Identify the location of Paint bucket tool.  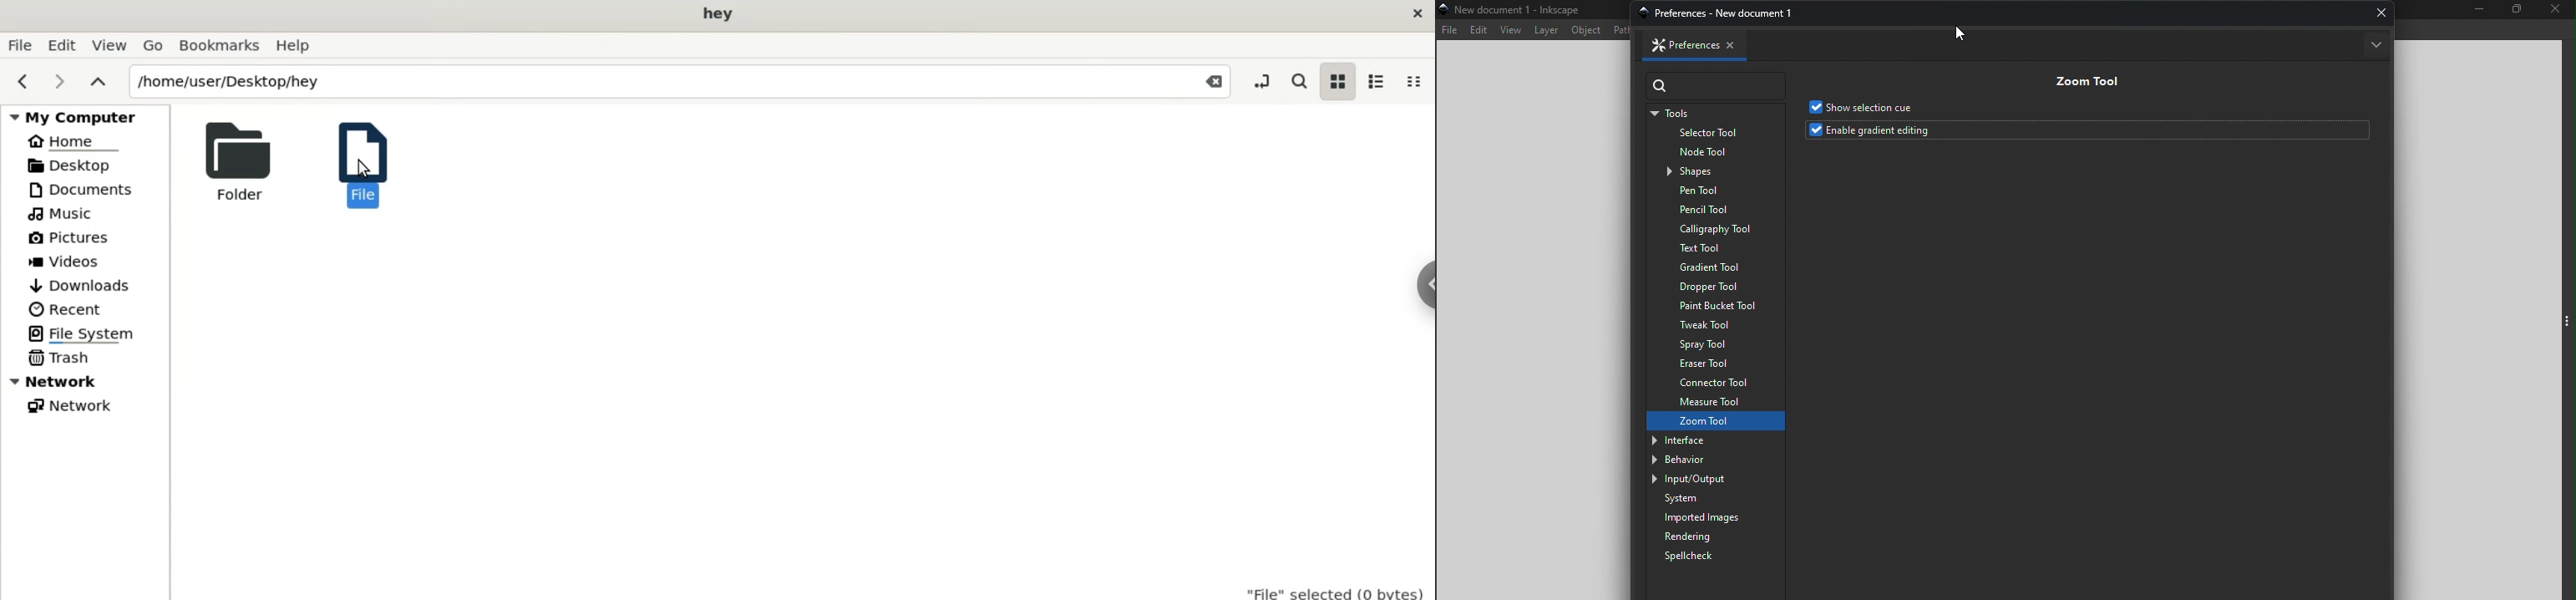
(1724, 305).